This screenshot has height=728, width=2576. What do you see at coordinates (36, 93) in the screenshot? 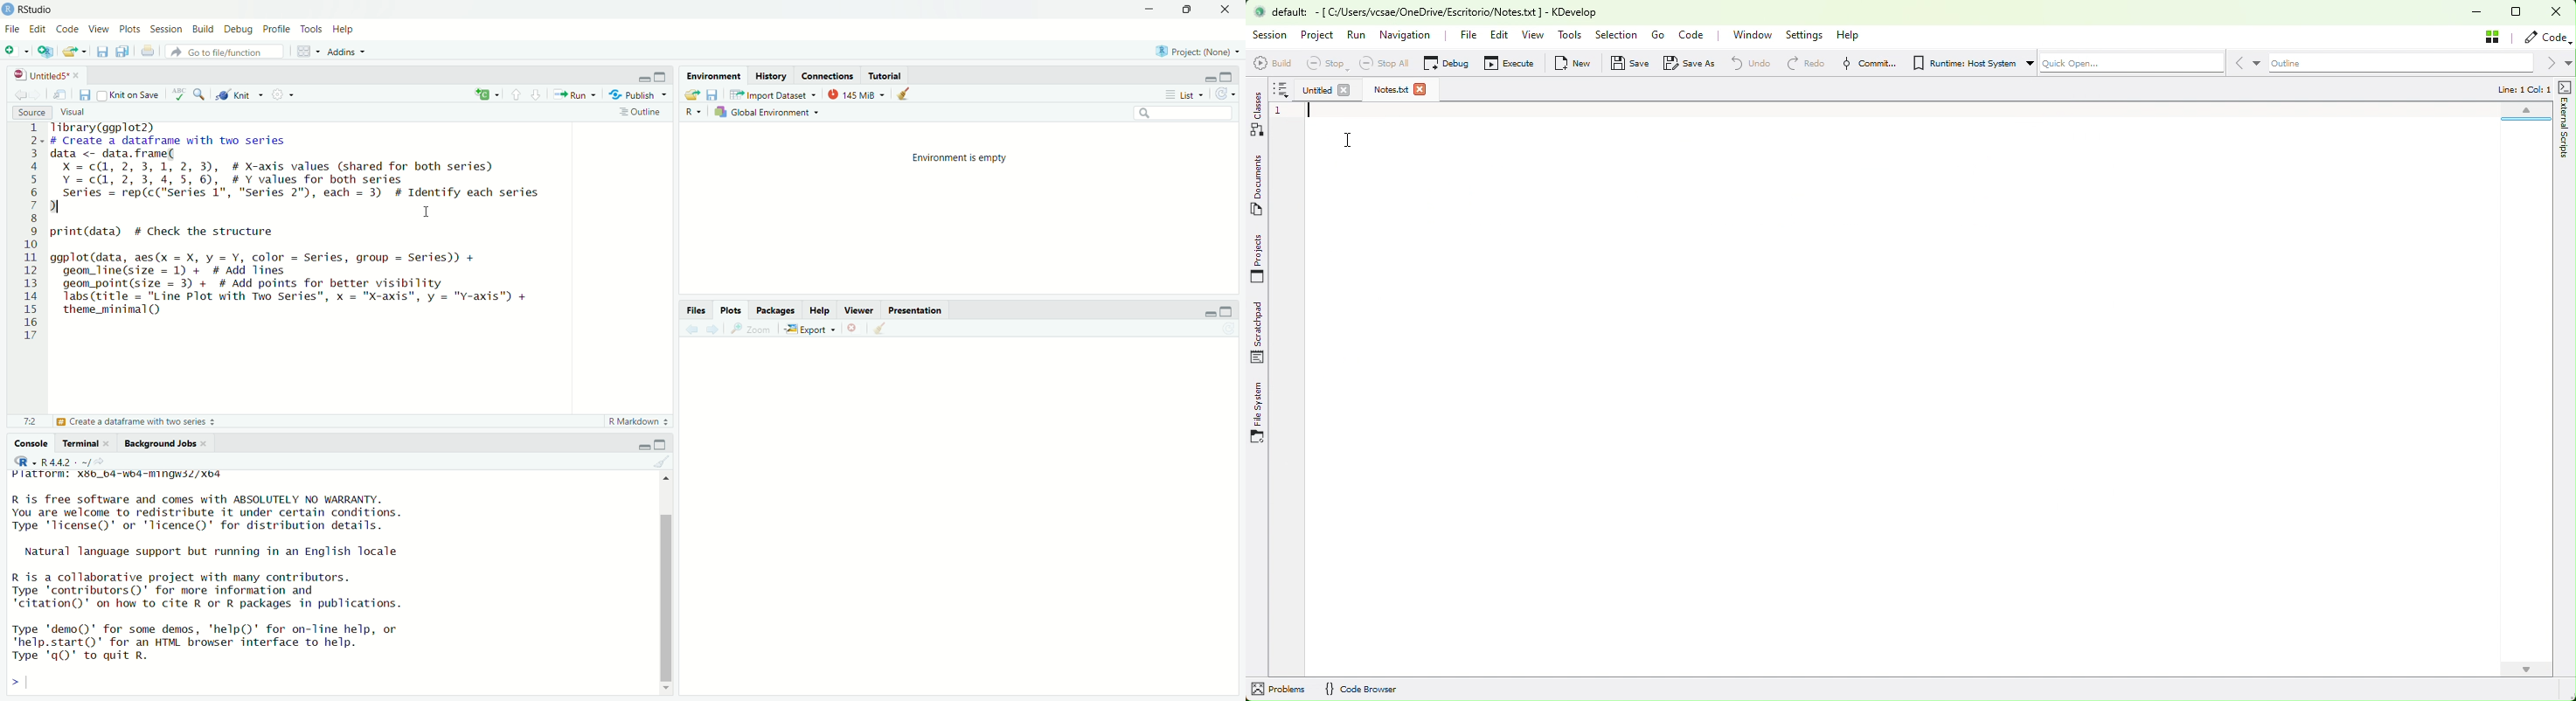
I see `Go forward to the next source selection` at bounding box center [36, 93].